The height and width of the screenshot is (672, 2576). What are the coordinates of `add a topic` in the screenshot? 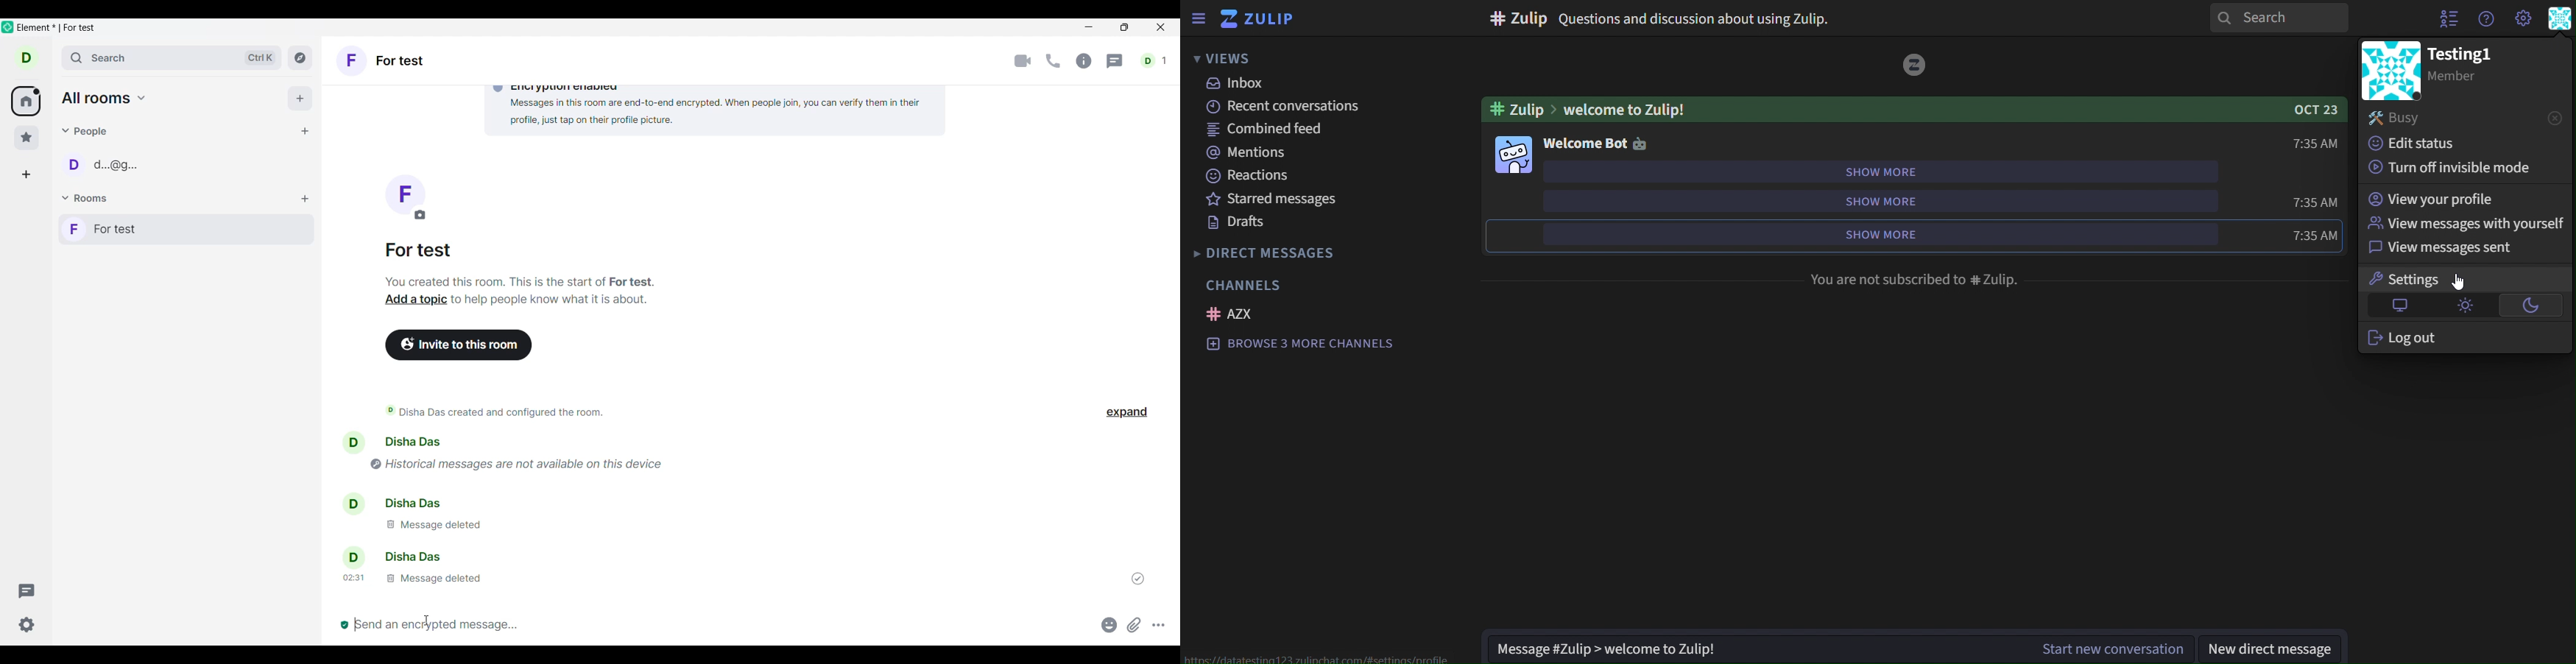 It's located at (411, 301).